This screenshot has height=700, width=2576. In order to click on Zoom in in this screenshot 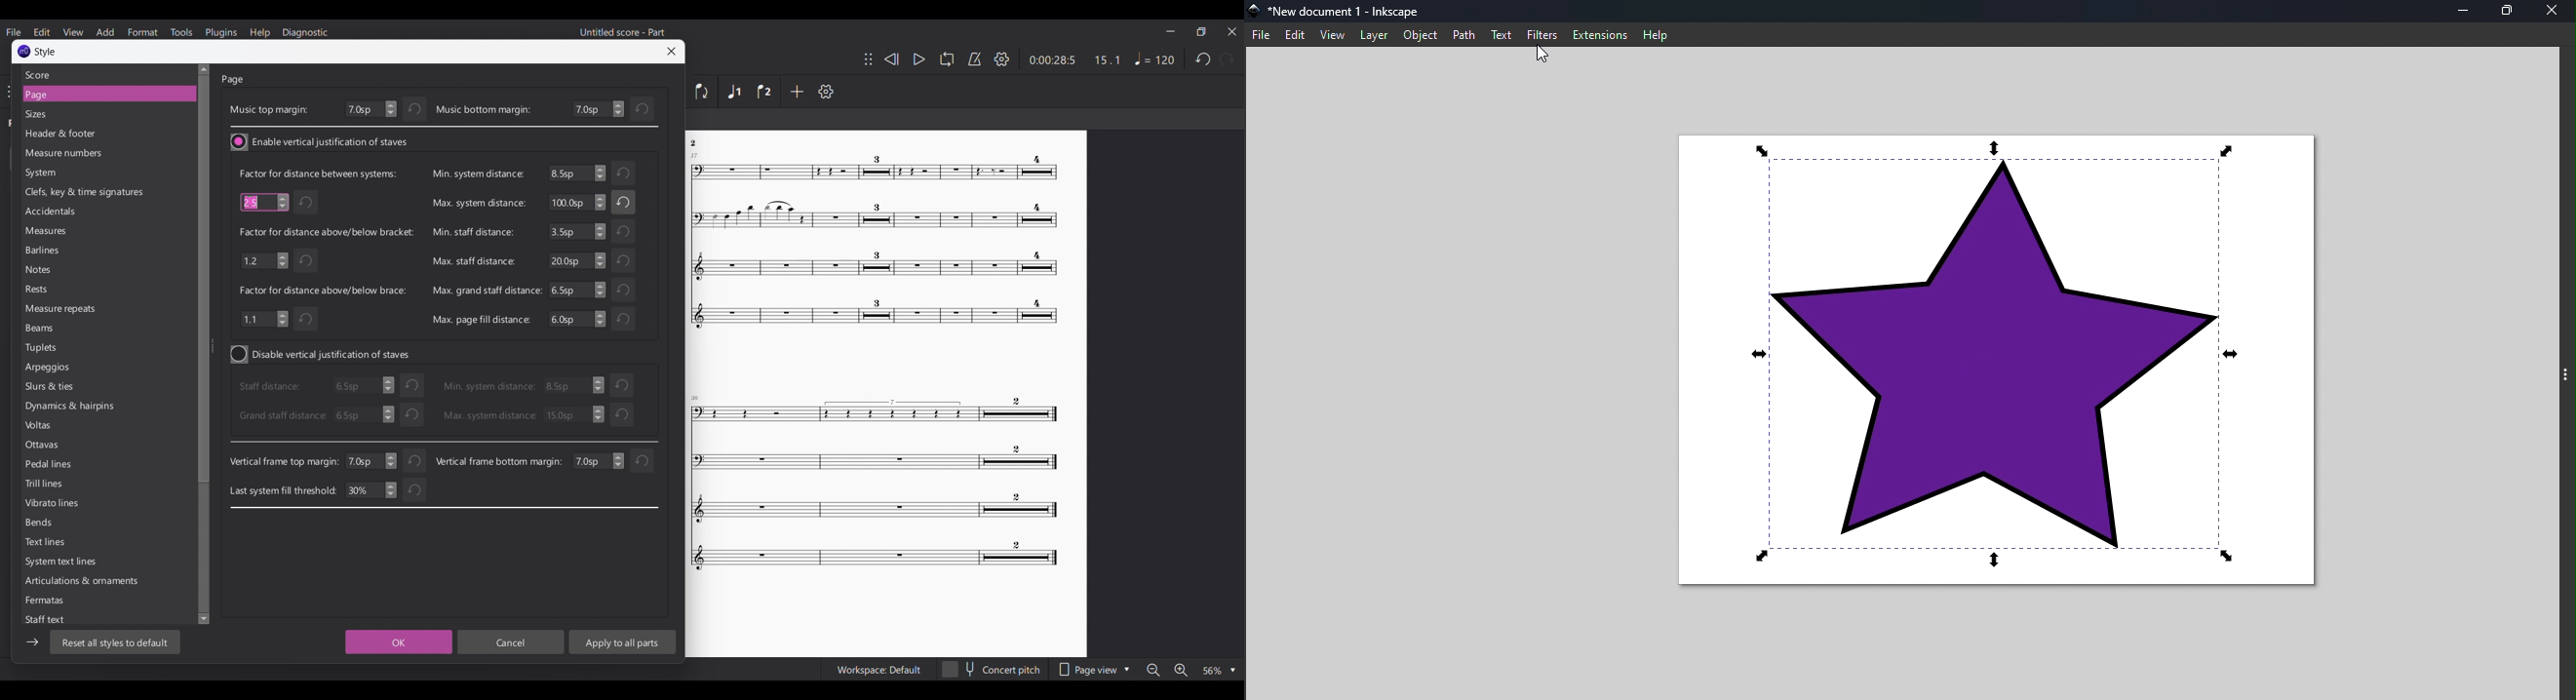, I will do `click(1181, 670)`.